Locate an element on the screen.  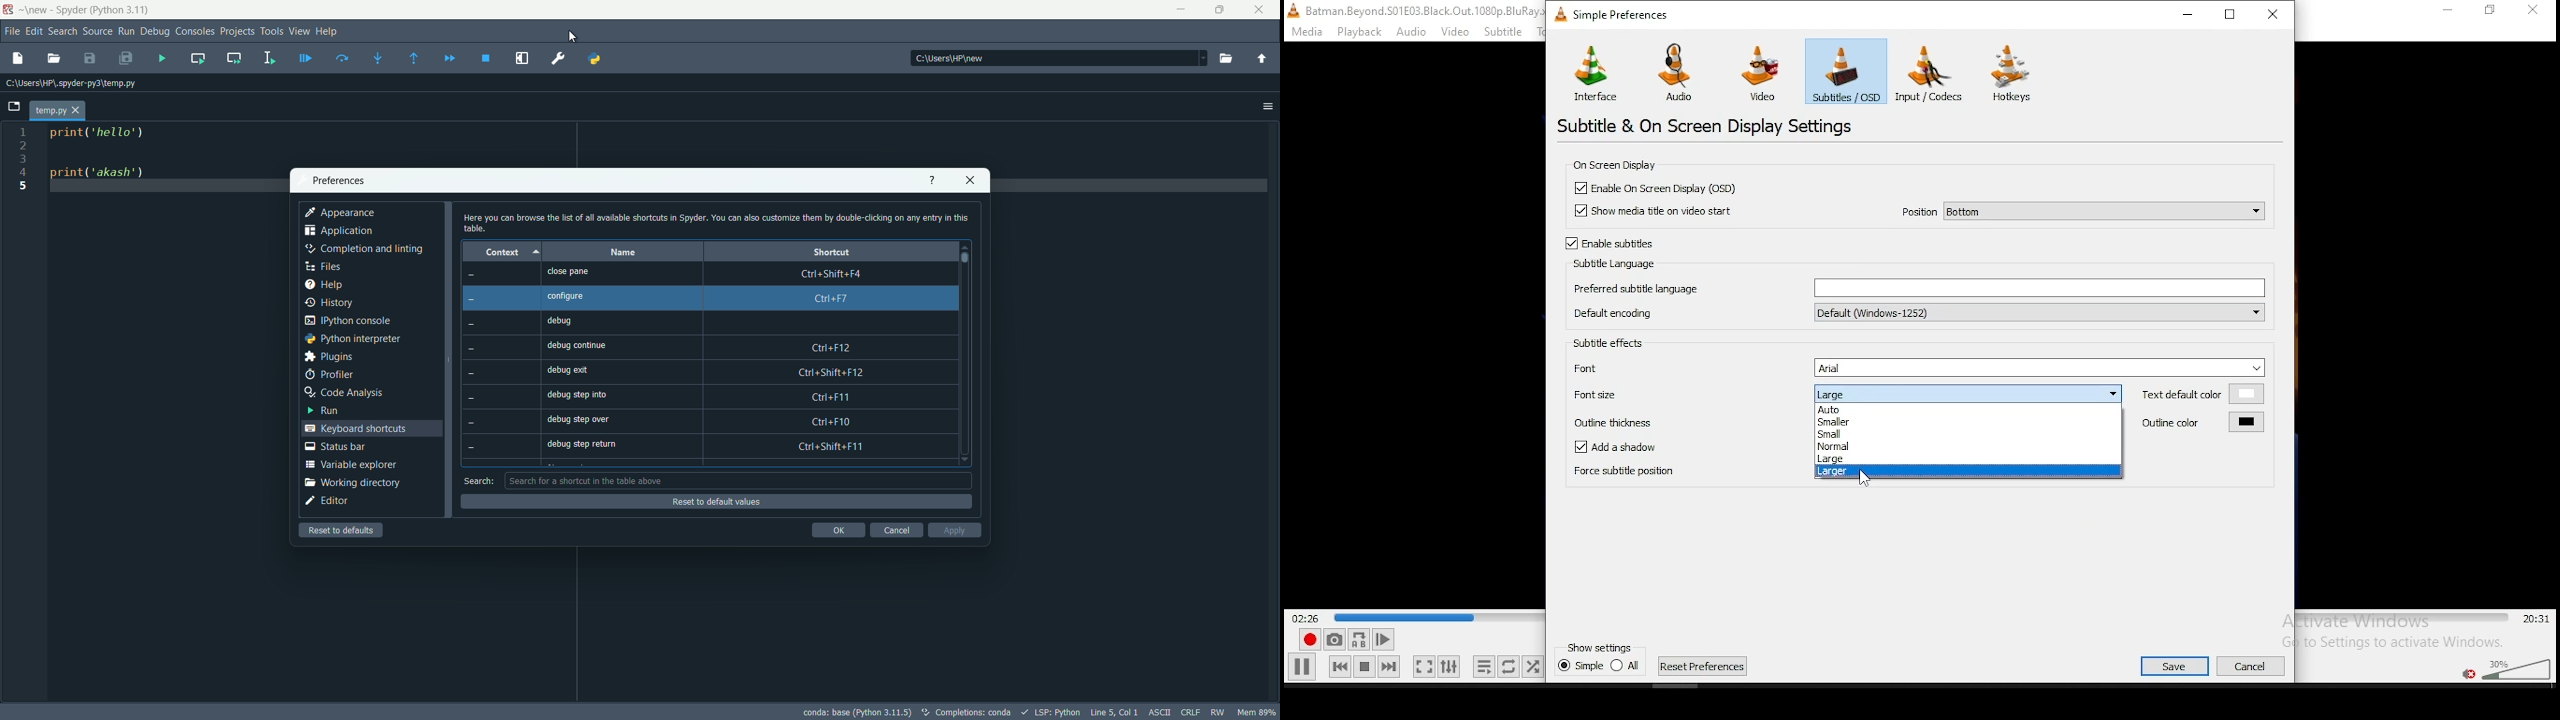
profiler is located at coordinates (329, 375).